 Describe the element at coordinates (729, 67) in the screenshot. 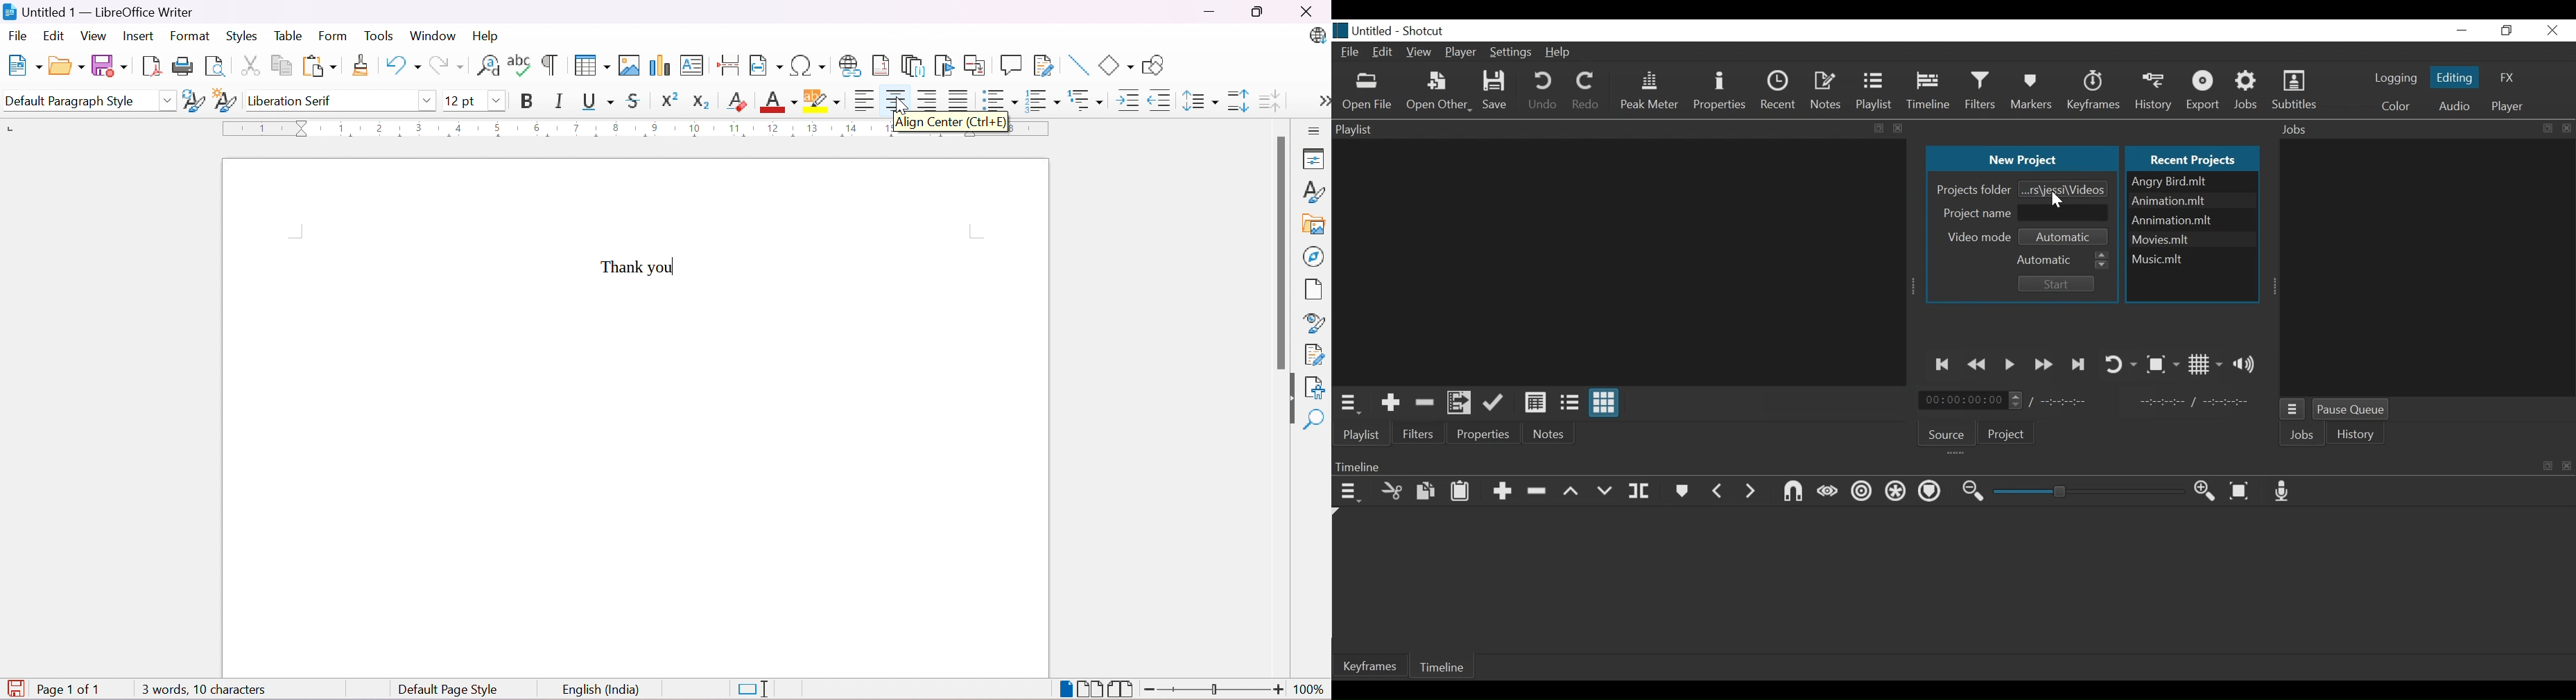

I see `Insert Page Break` at that location.